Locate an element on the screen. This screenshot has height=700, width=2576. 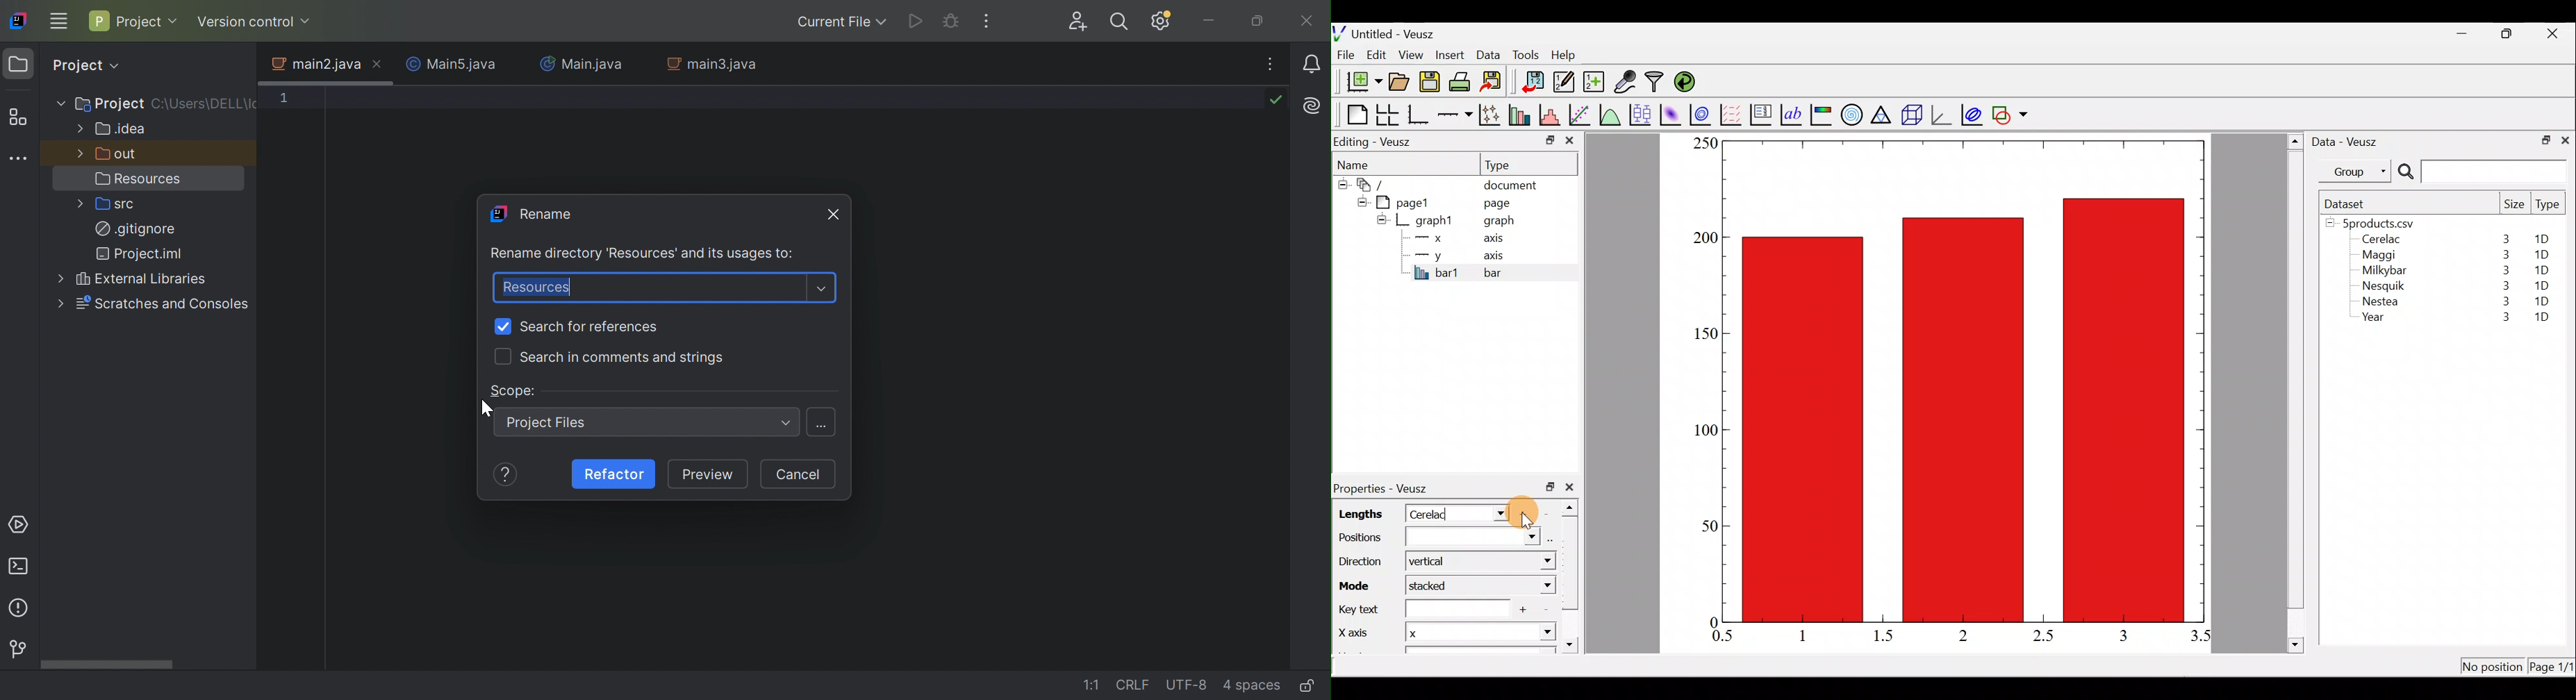
Scope is located at coordinates (514, 390).